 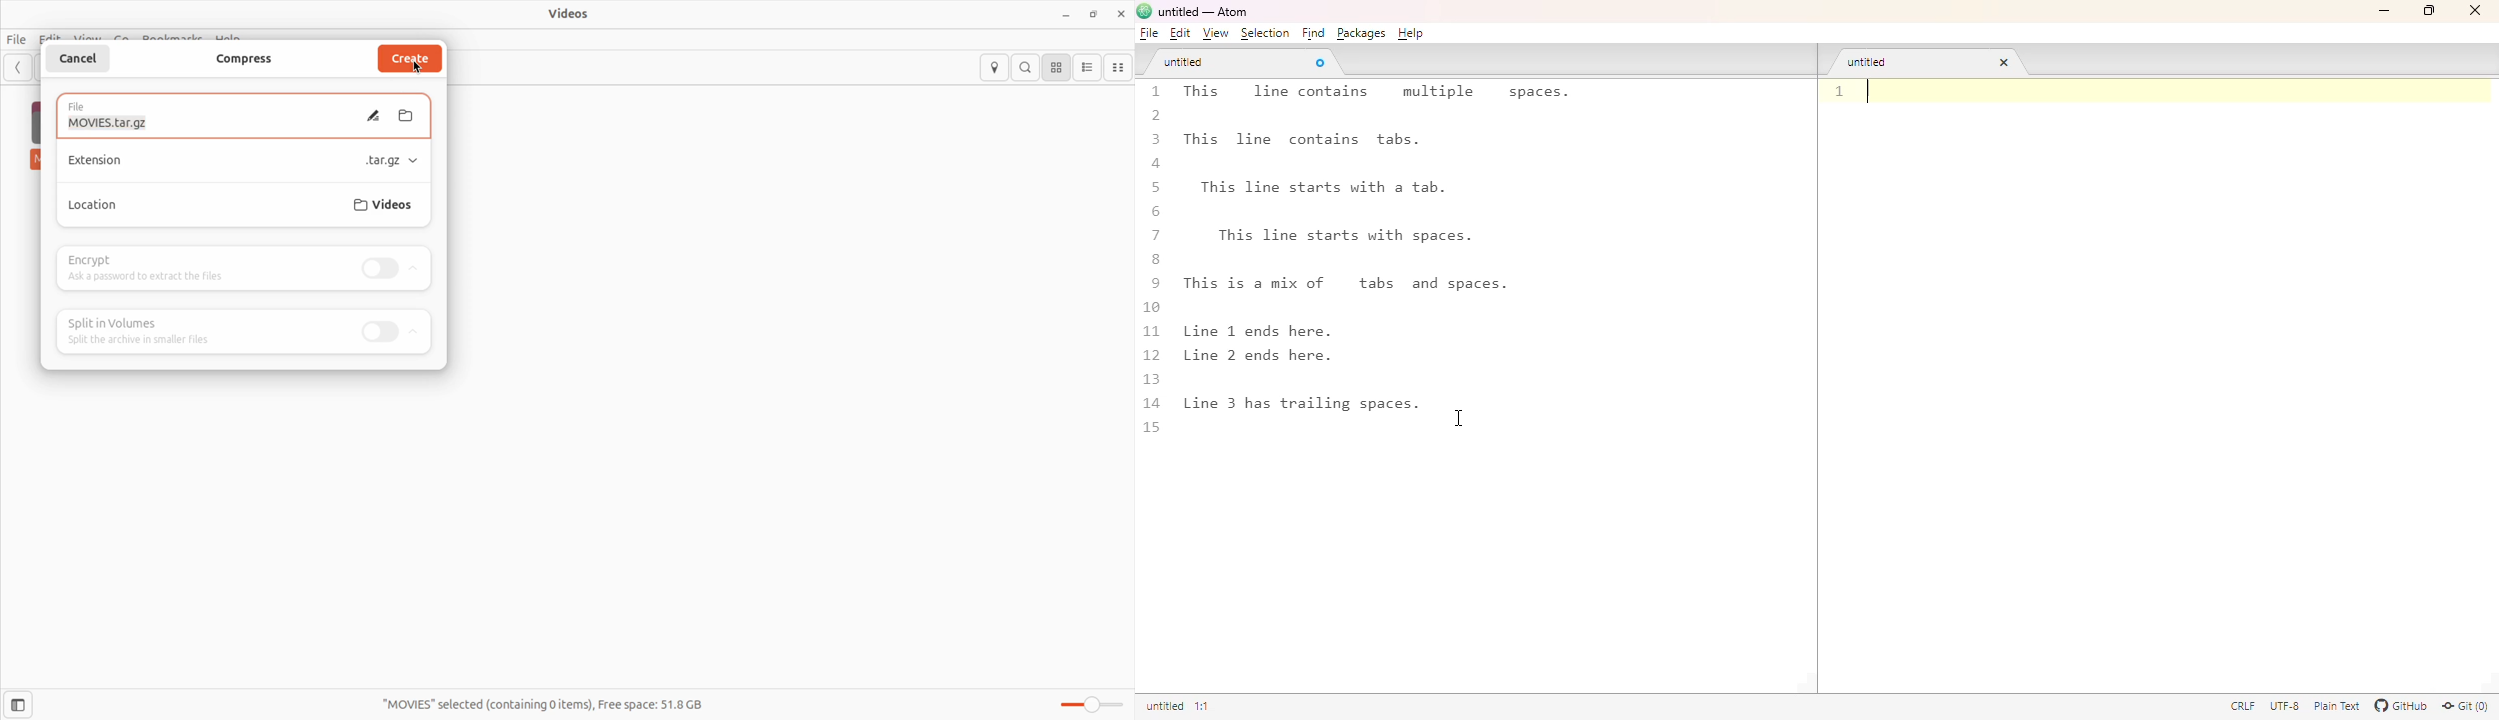 What do you see at coordinates (2431, 9) in the screenshot?
I see `maximize` at bounding box center [2431, 9].